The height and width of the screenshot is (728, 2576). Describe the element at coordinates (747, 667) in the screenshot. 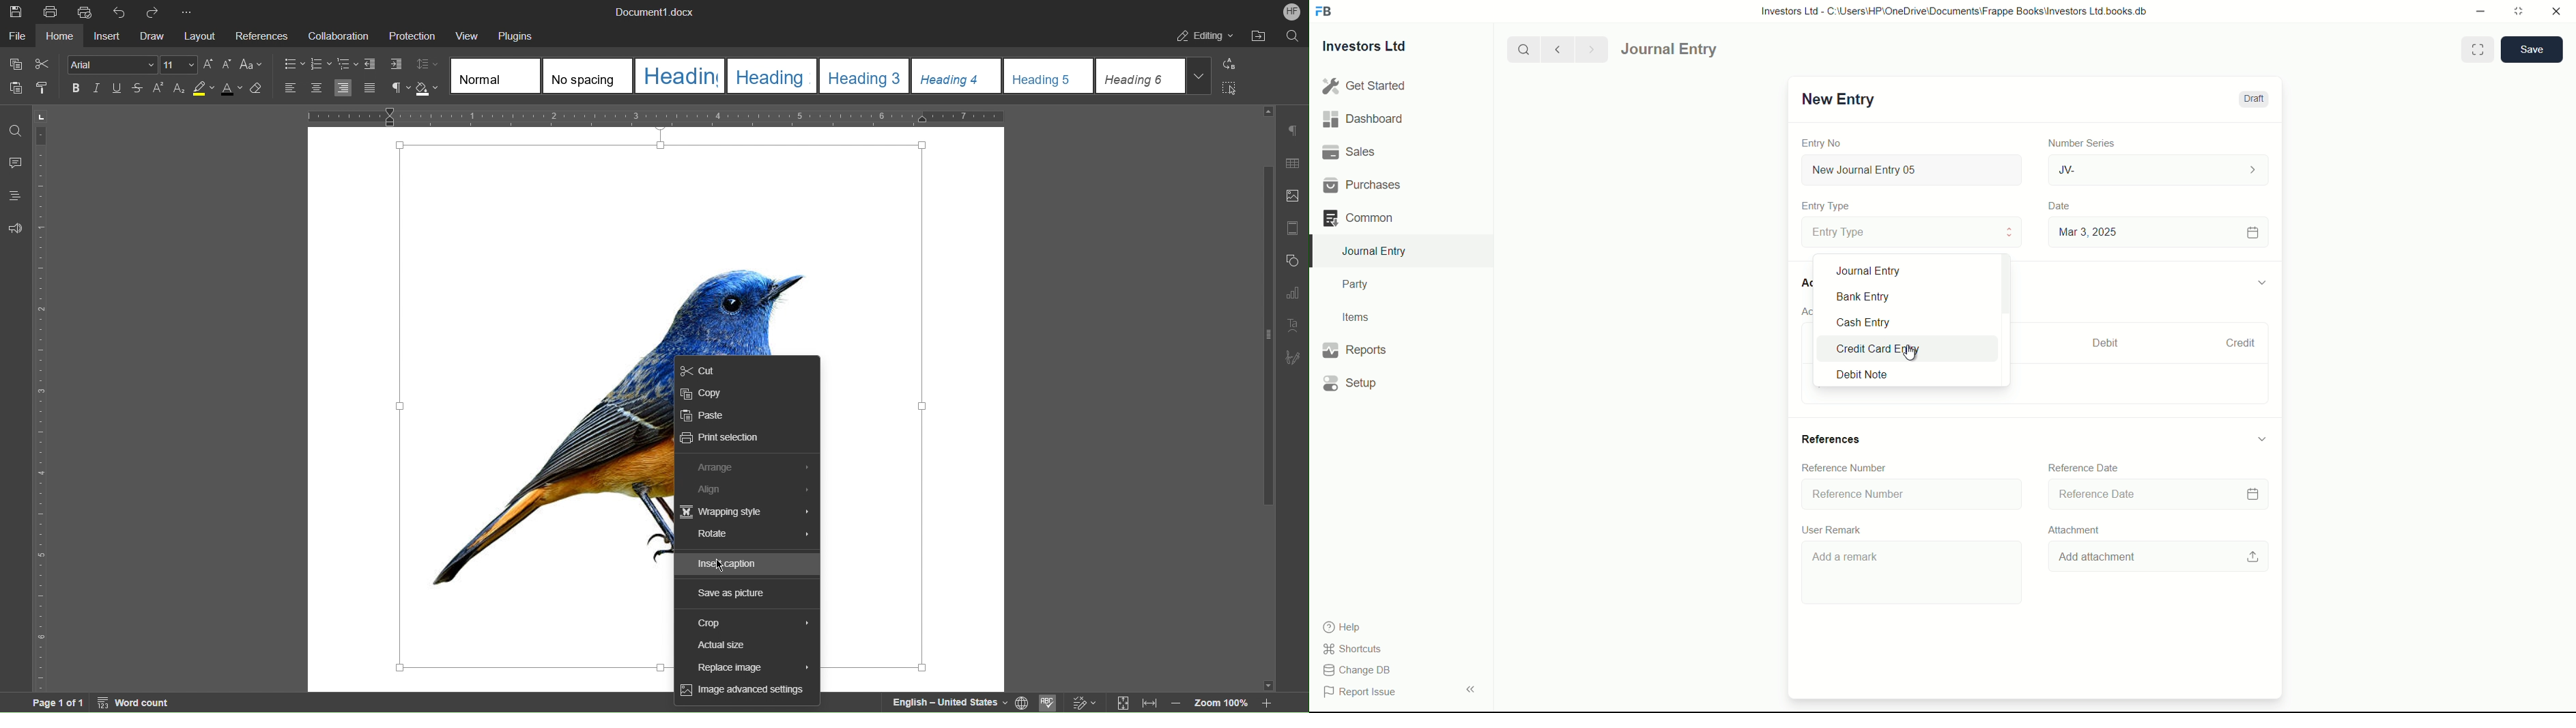

I see `` at that location.